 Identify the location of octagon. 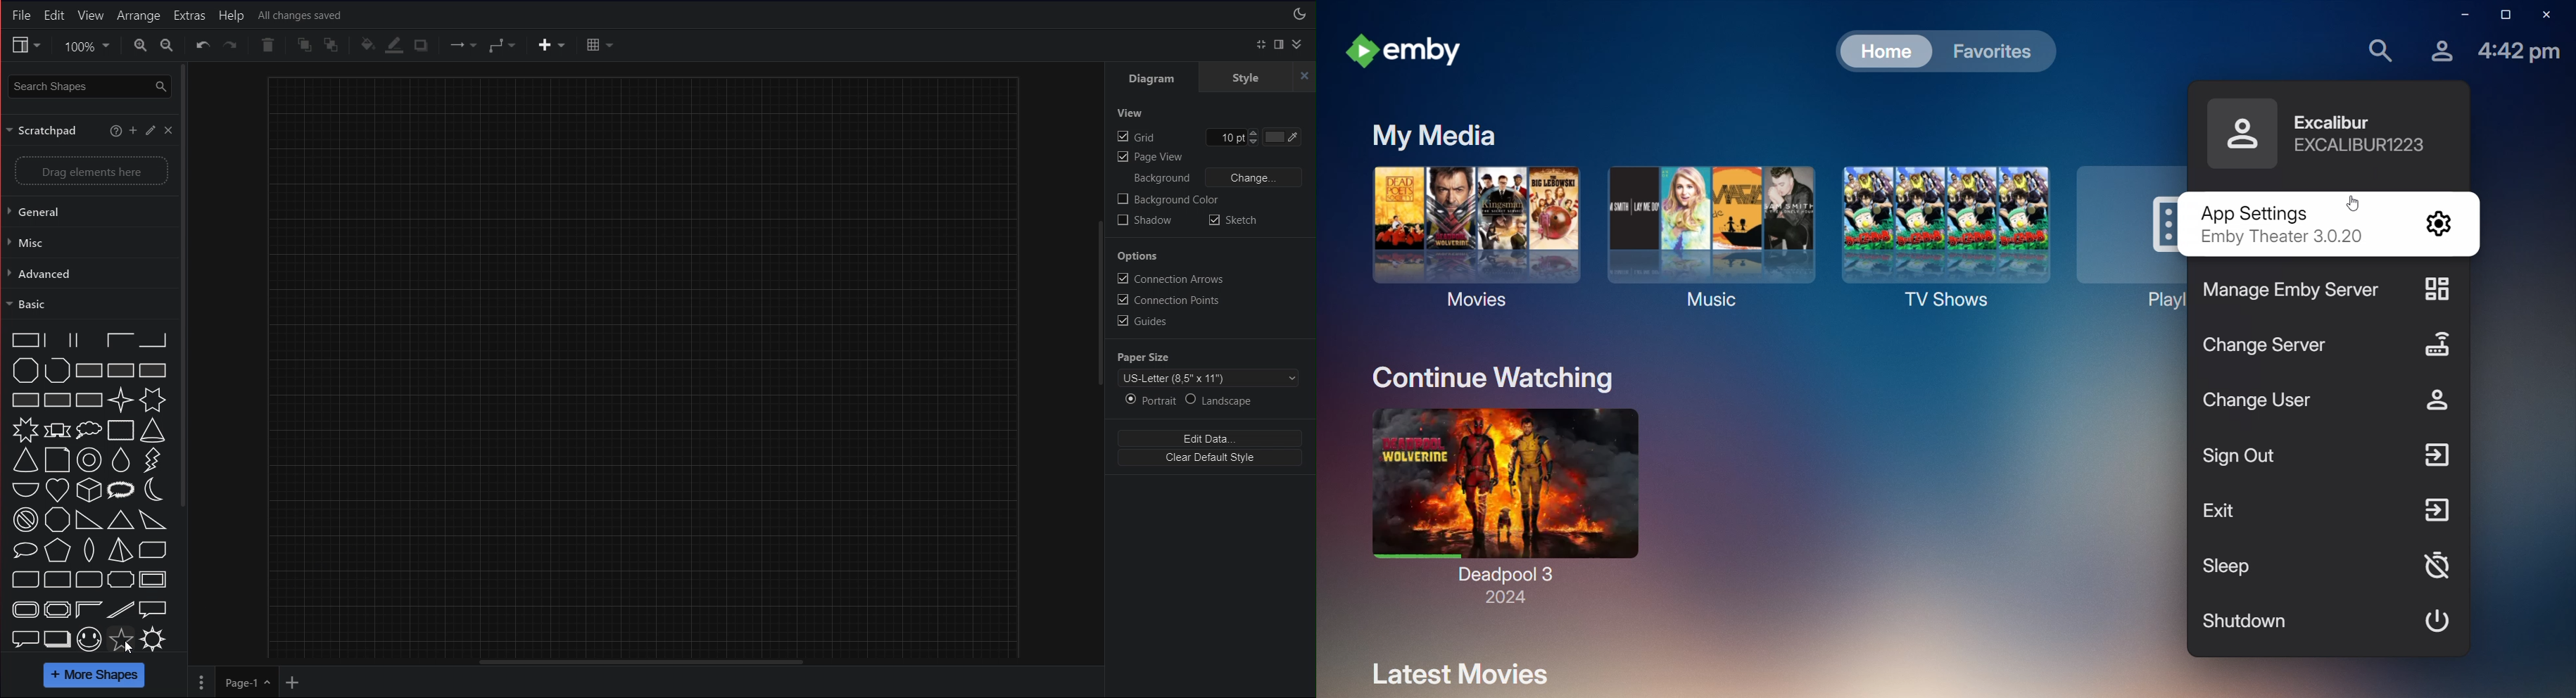
(57, 519).